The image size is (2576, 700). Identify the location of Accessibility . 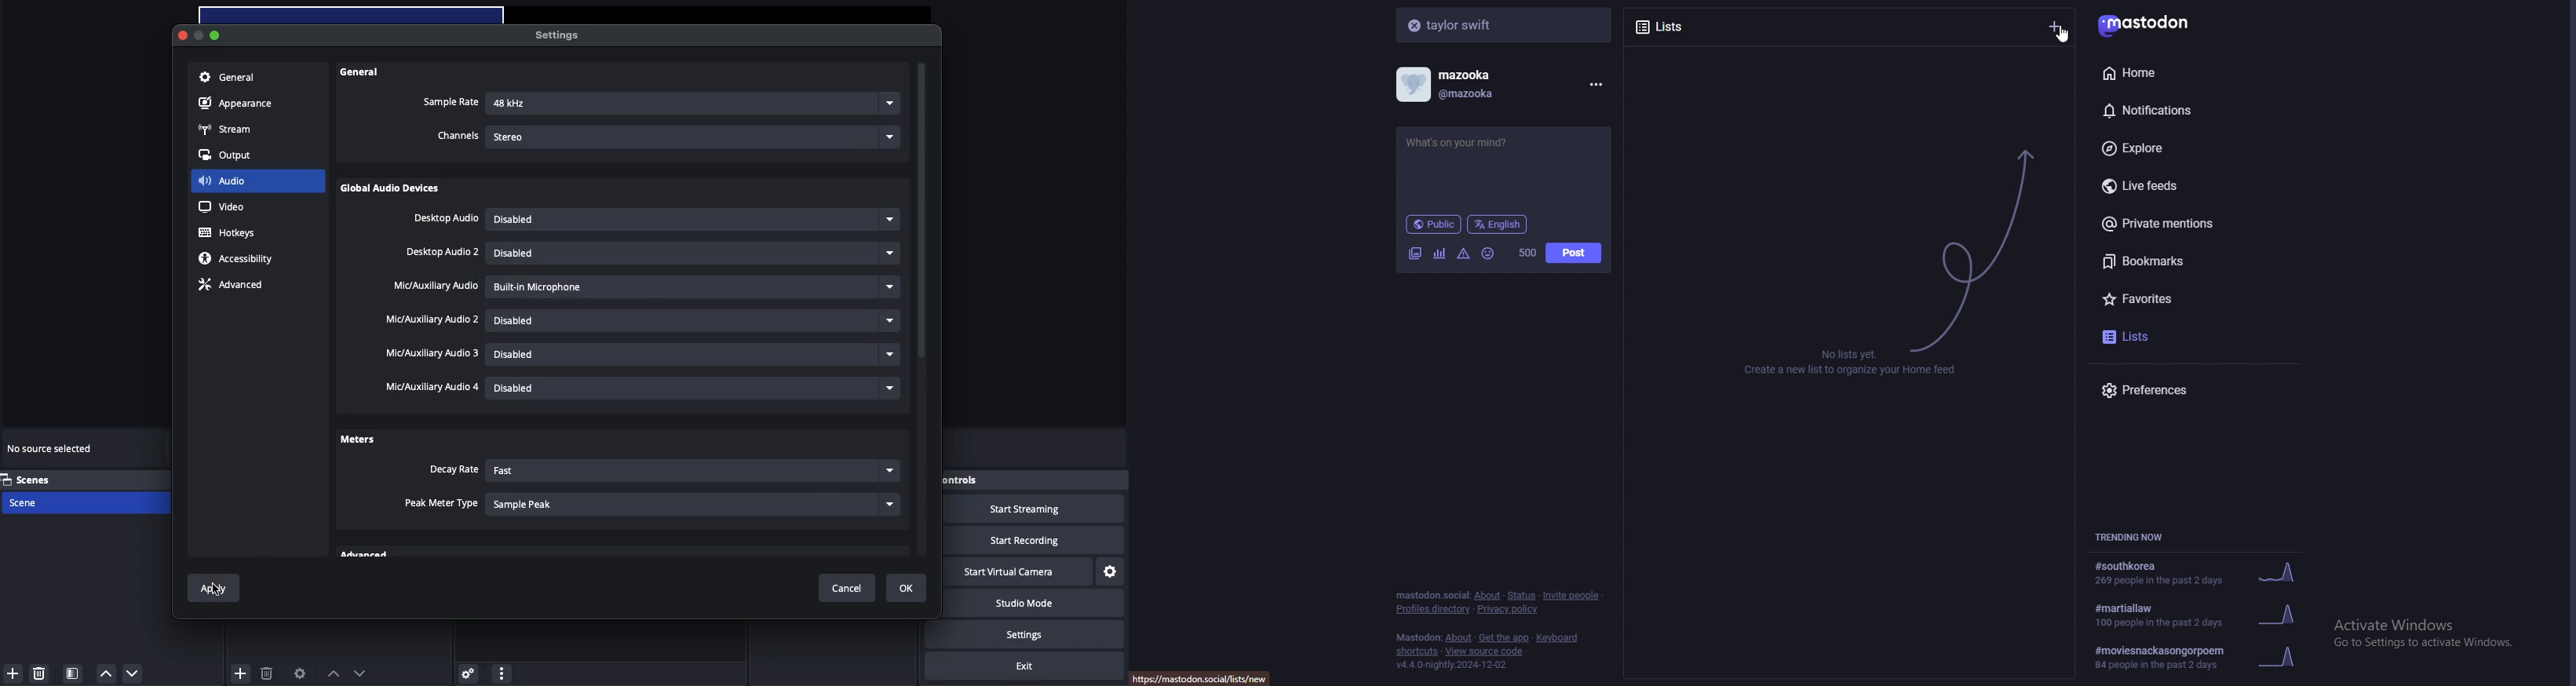
(239, 259).